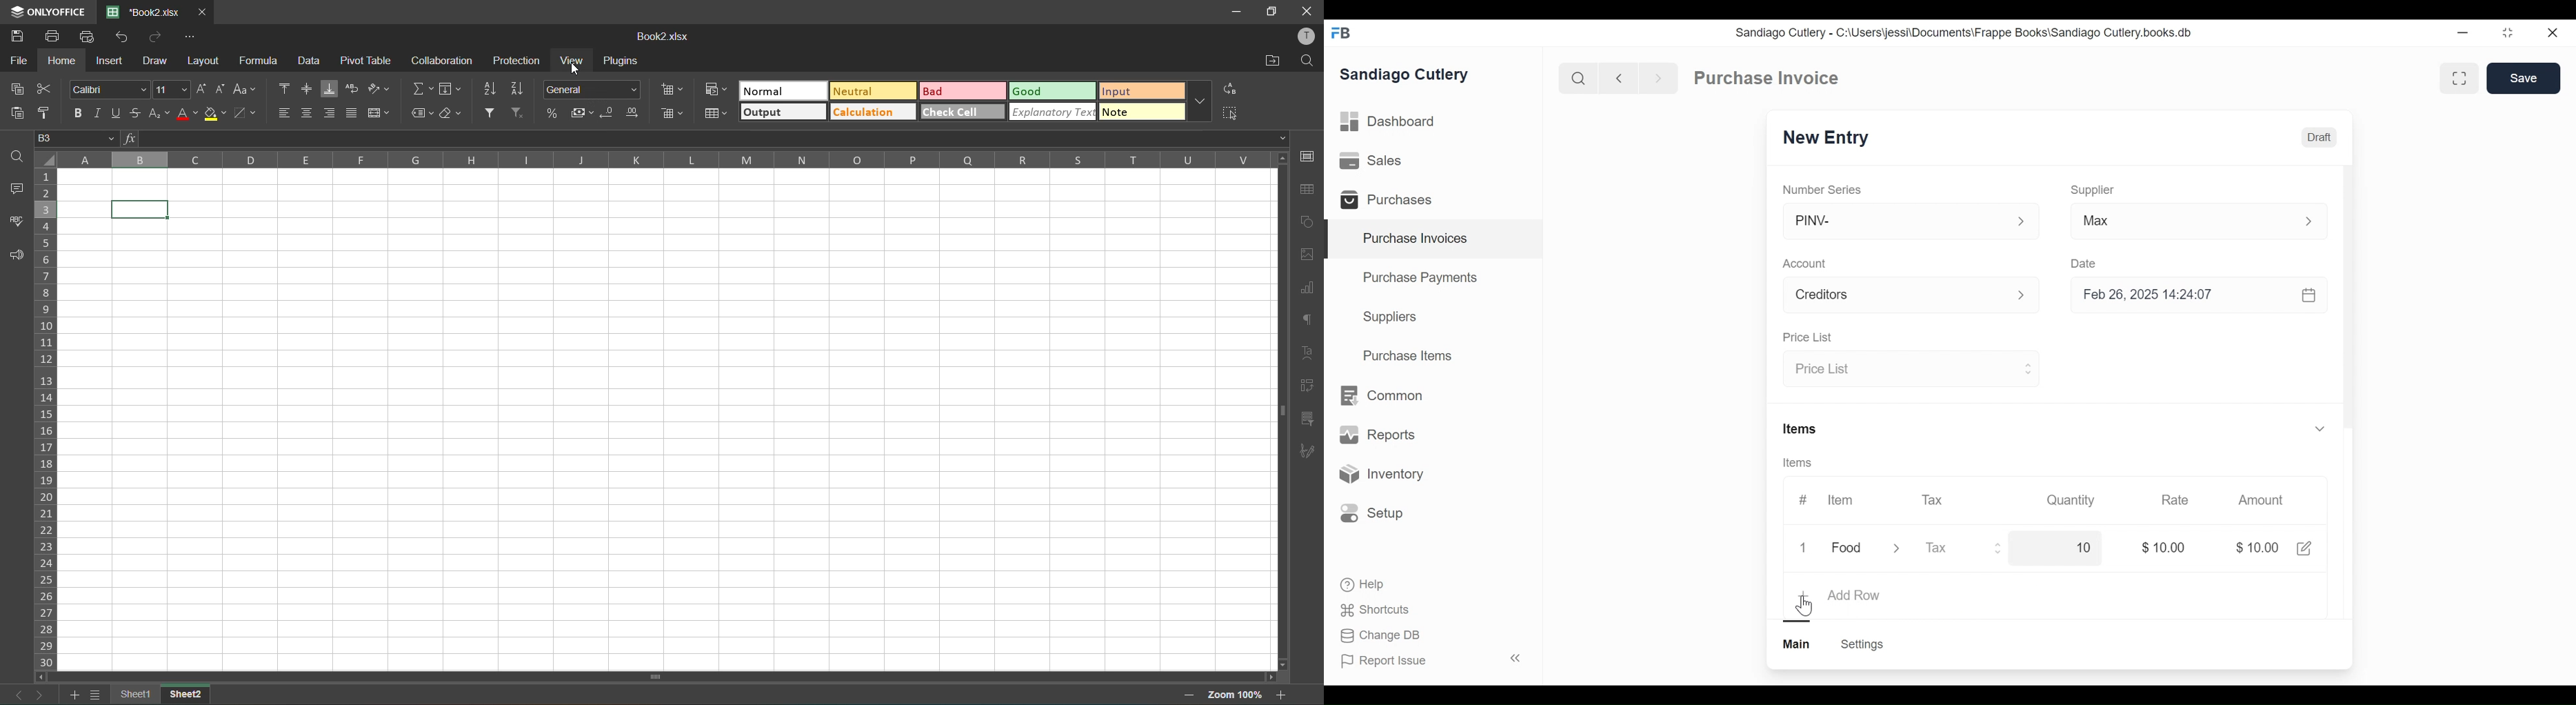 The image size is (2576, 728). Describe the element at coordinates (490, 112) in the screenshot. I see `filter` at that location.